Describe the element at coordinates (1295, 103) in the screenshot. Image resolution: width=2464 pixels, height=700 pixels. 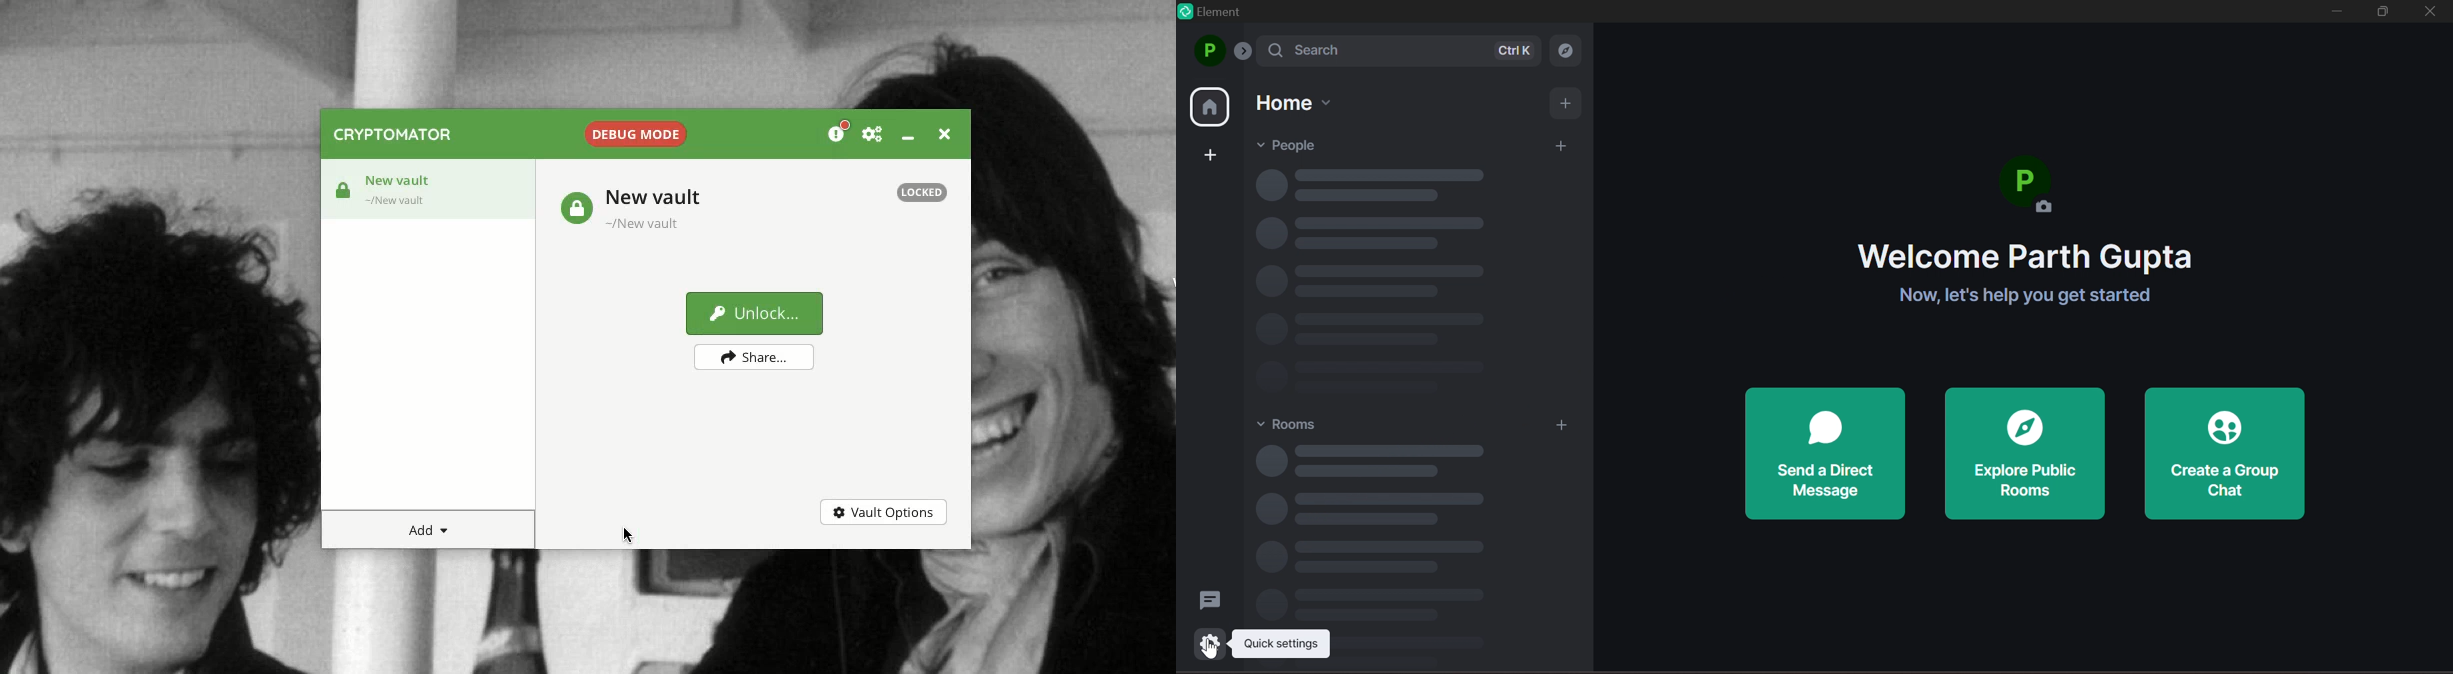
I see `home` at that location.